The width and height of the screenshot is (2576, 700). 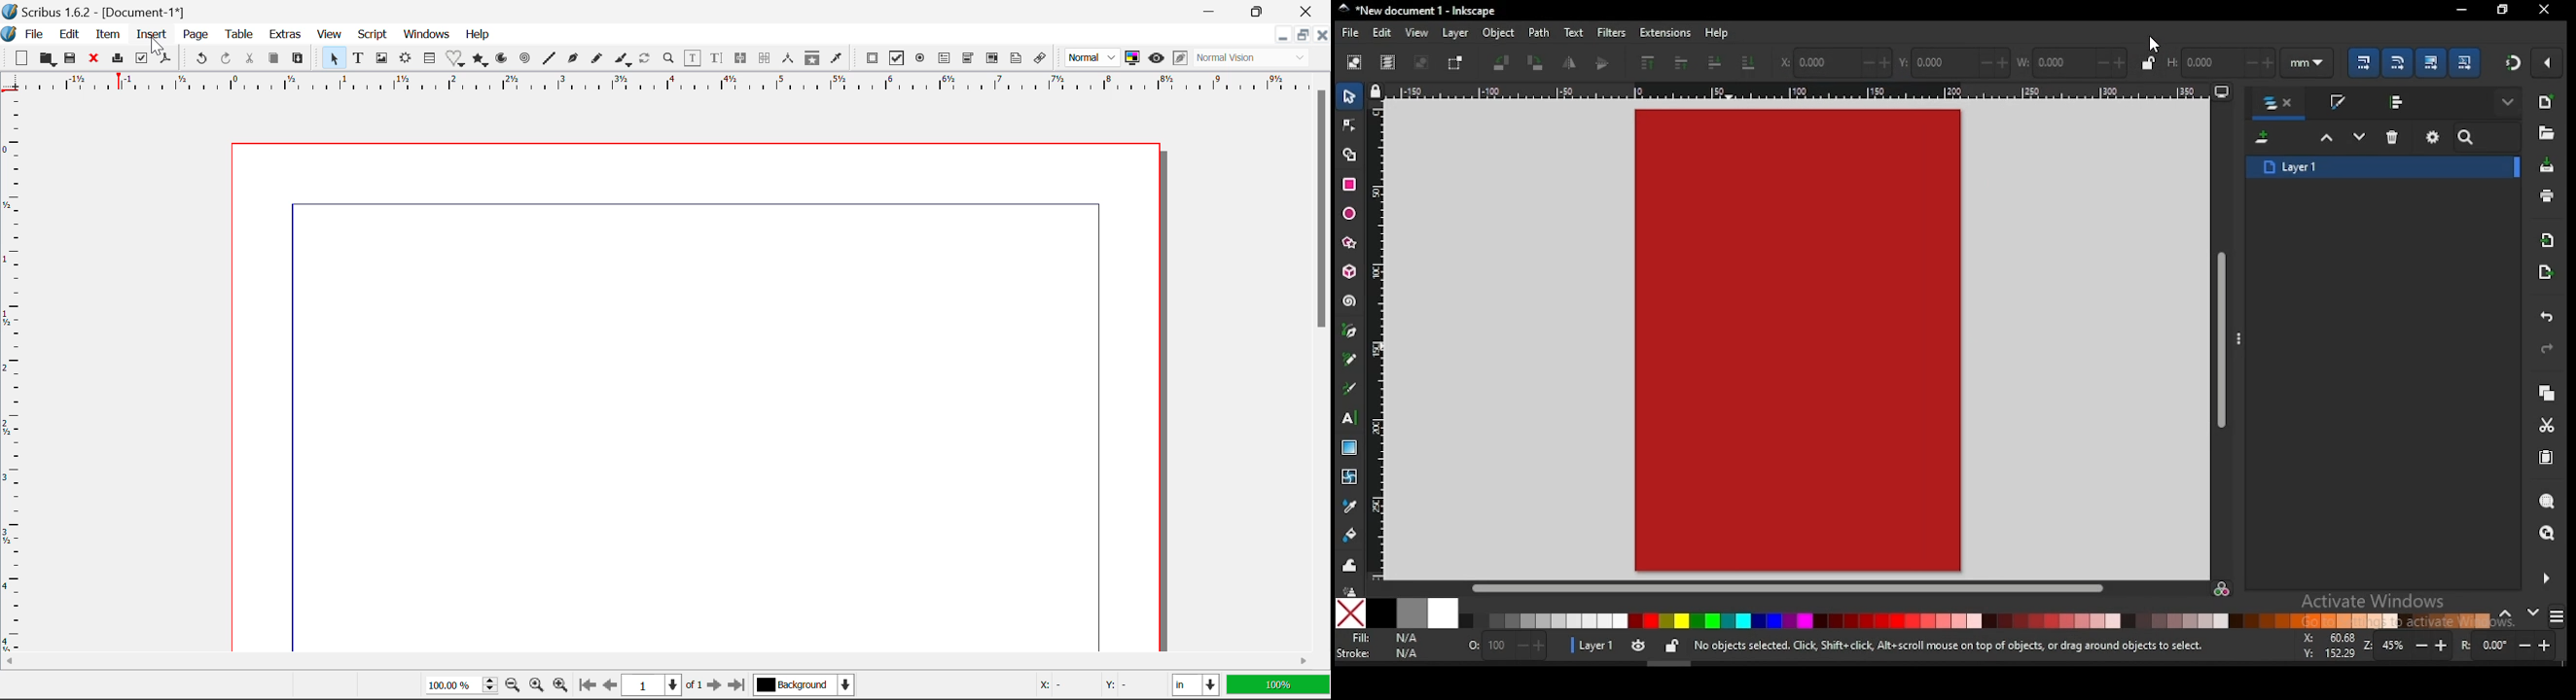 What do you see at coordinates (381, 58) in the screenshot?
I see `Image Frames` at bounding box center [381, 58].